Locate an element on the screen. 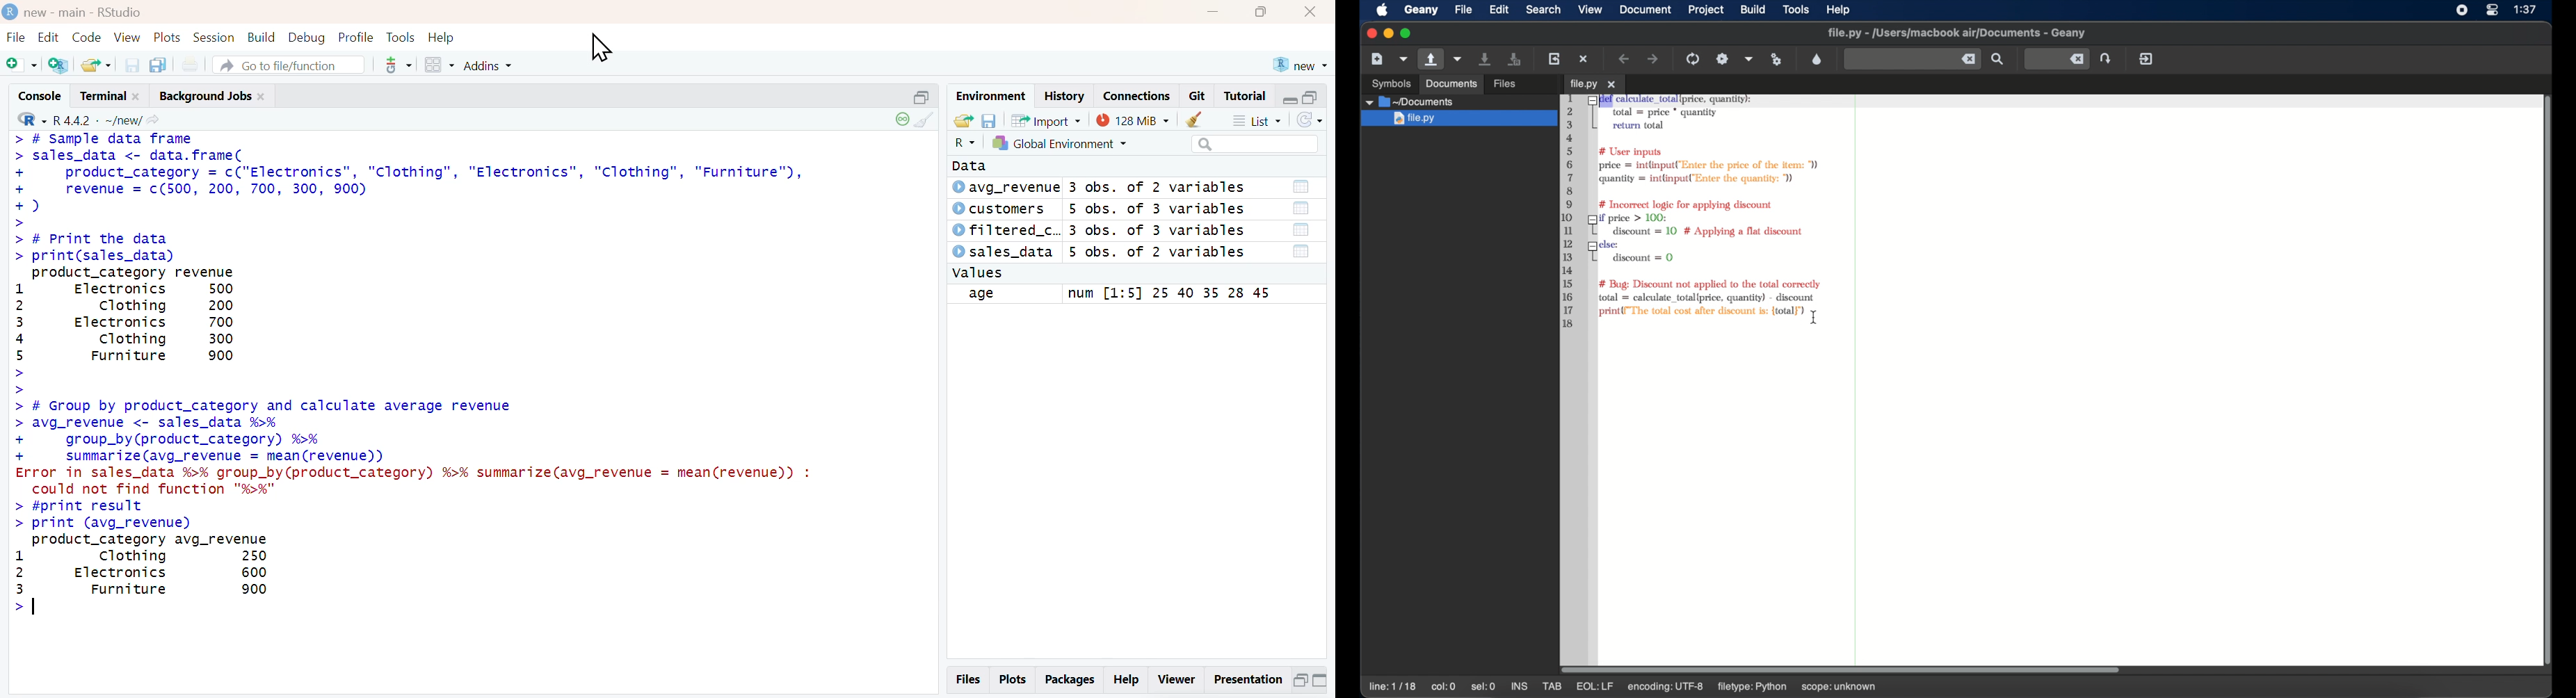 This screenshot has height=700, width=2576. Create a Project is located at coordinates (58, 65).